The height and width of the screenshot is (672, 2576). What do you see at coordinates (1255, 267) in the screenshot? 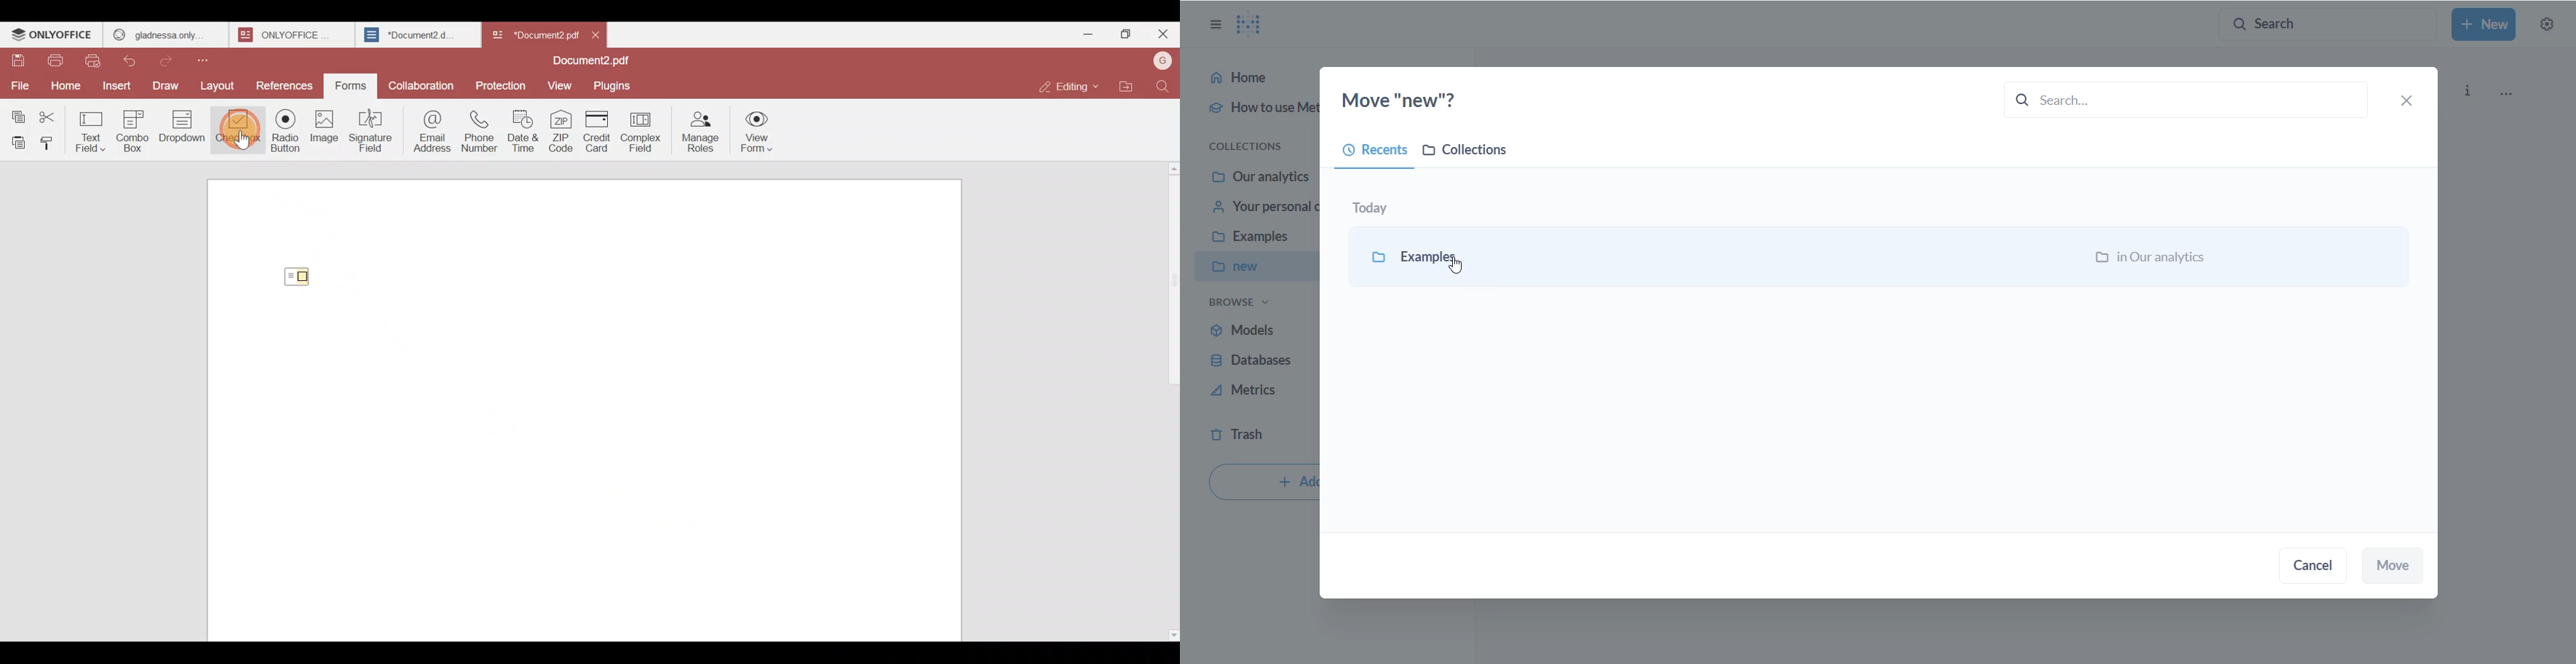
I see `new` at bounding box center [1255, 267].